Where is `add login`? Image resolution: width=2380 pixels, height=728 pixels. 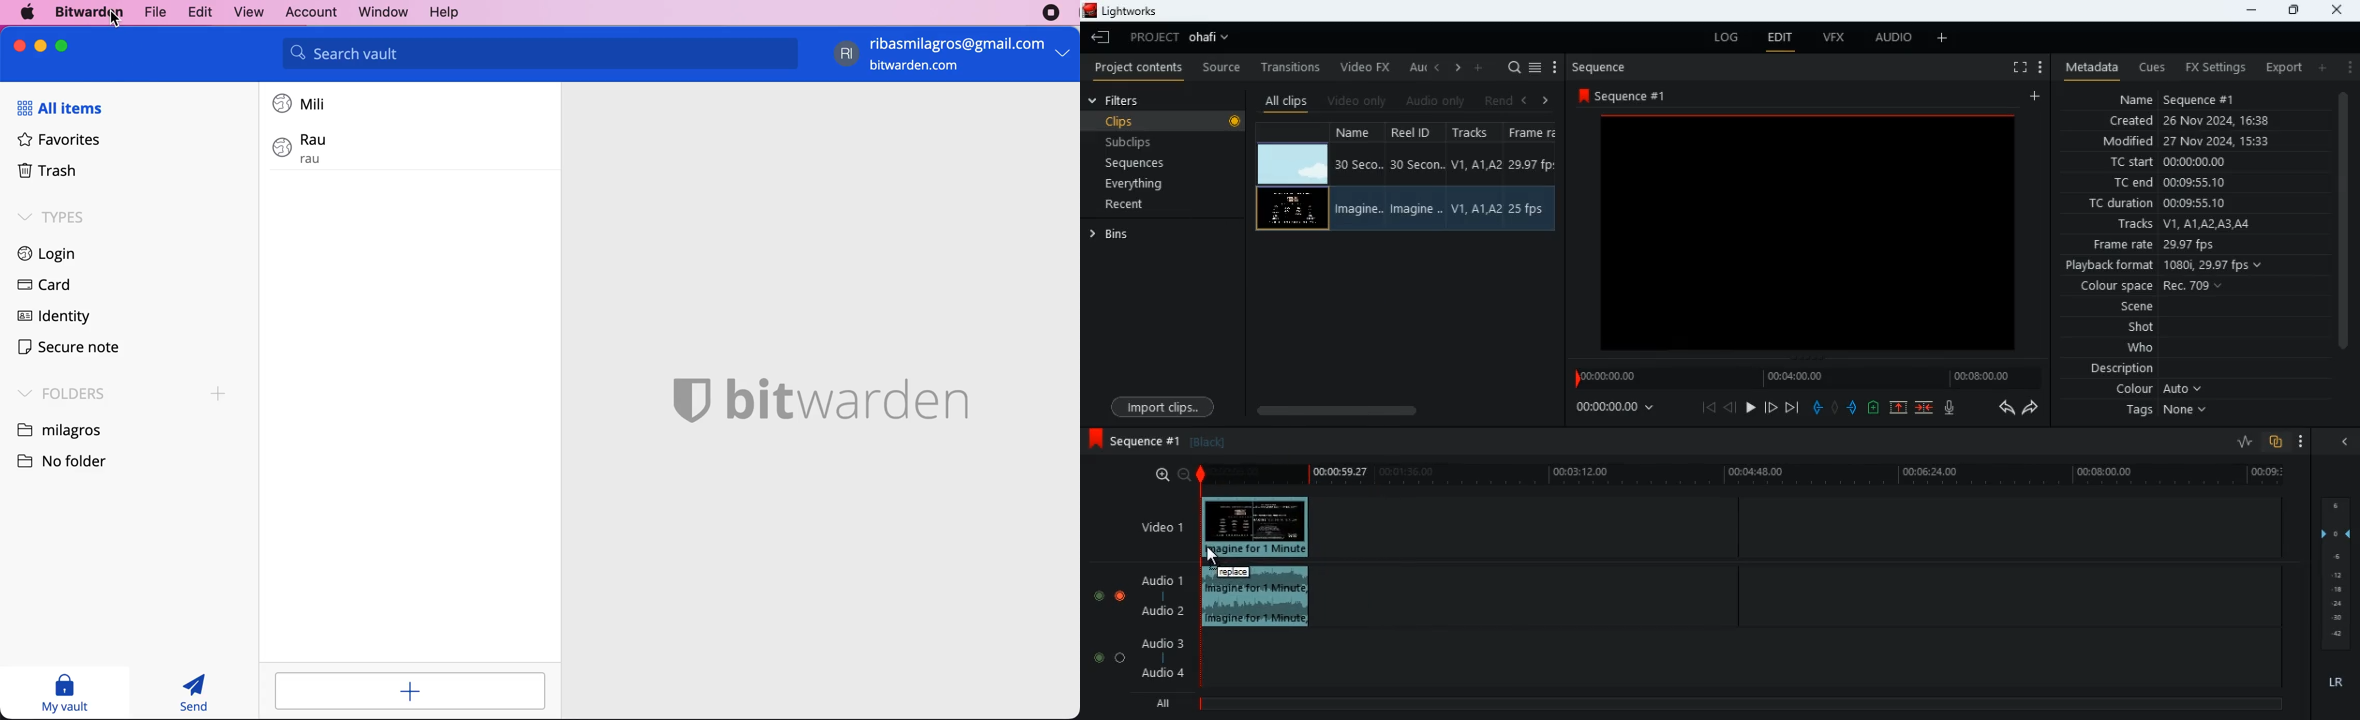 add login is located at coordinates (410, 691).